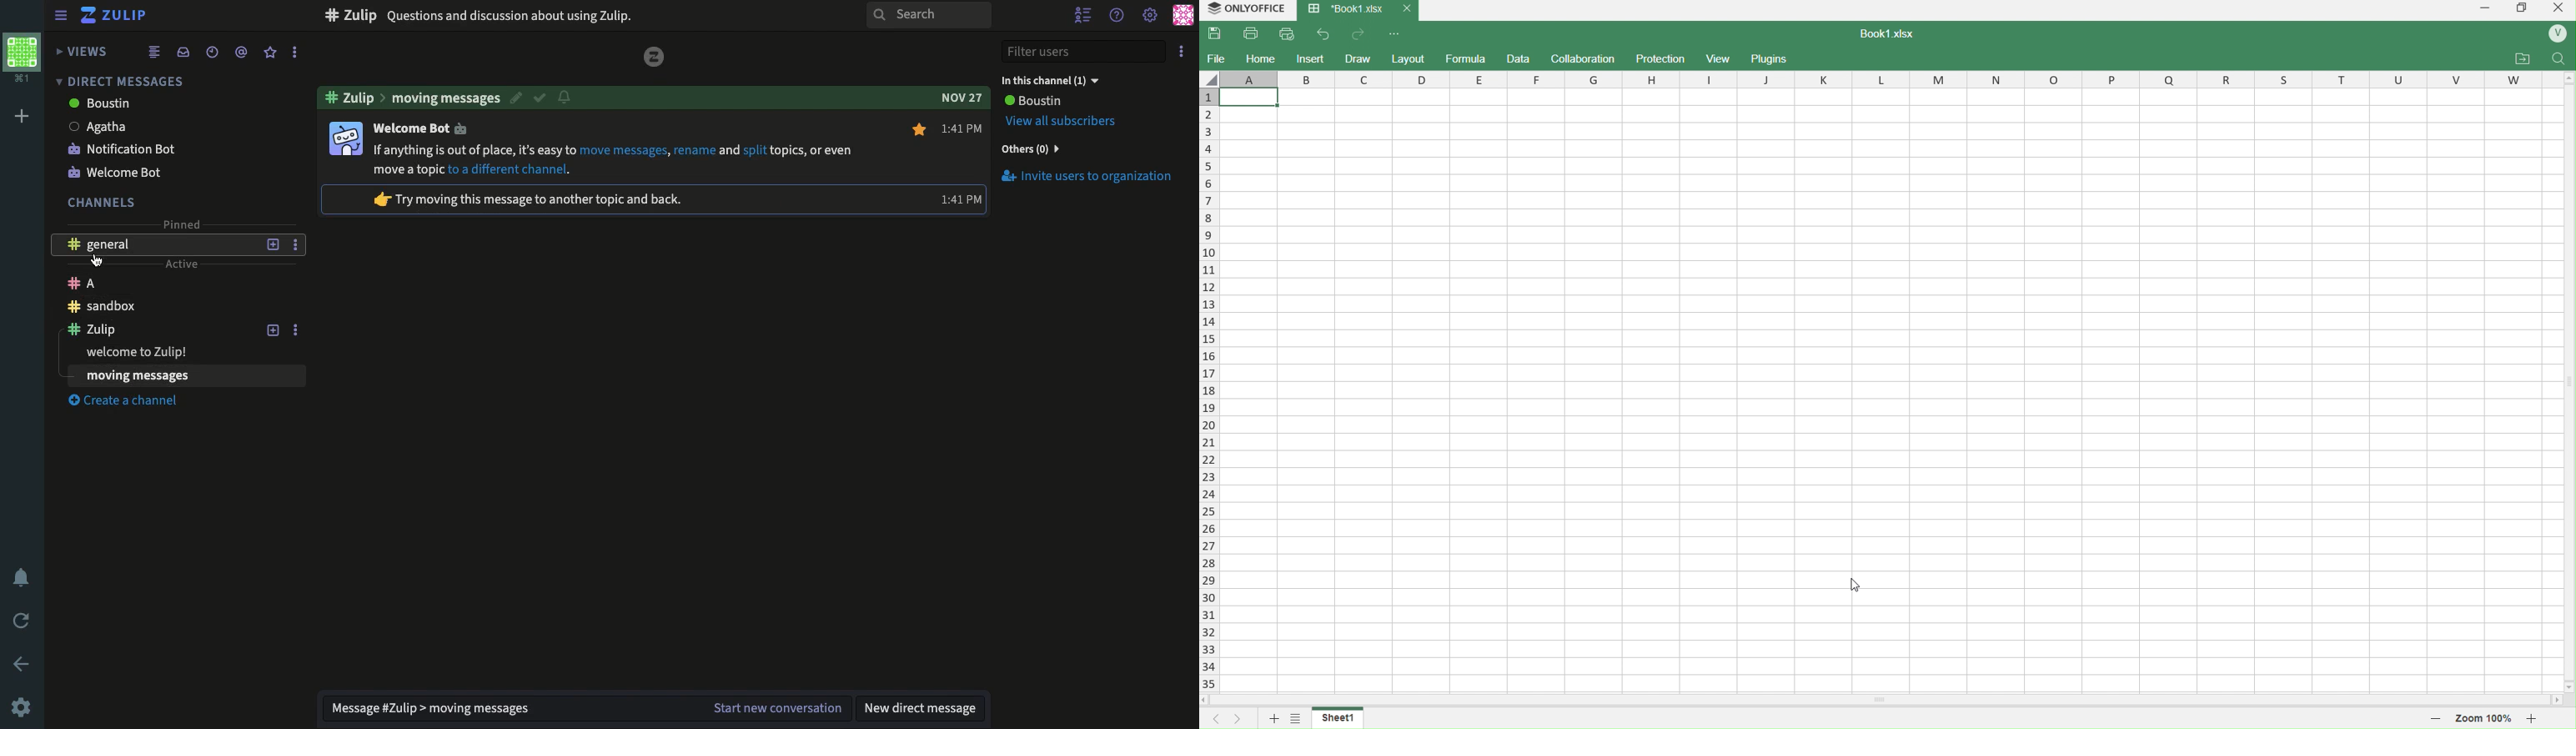 The width and height of the screenshot is (2576, 756). Describe the element at coordinates (23, 117) in the screenshot. I see `Add` at that location.